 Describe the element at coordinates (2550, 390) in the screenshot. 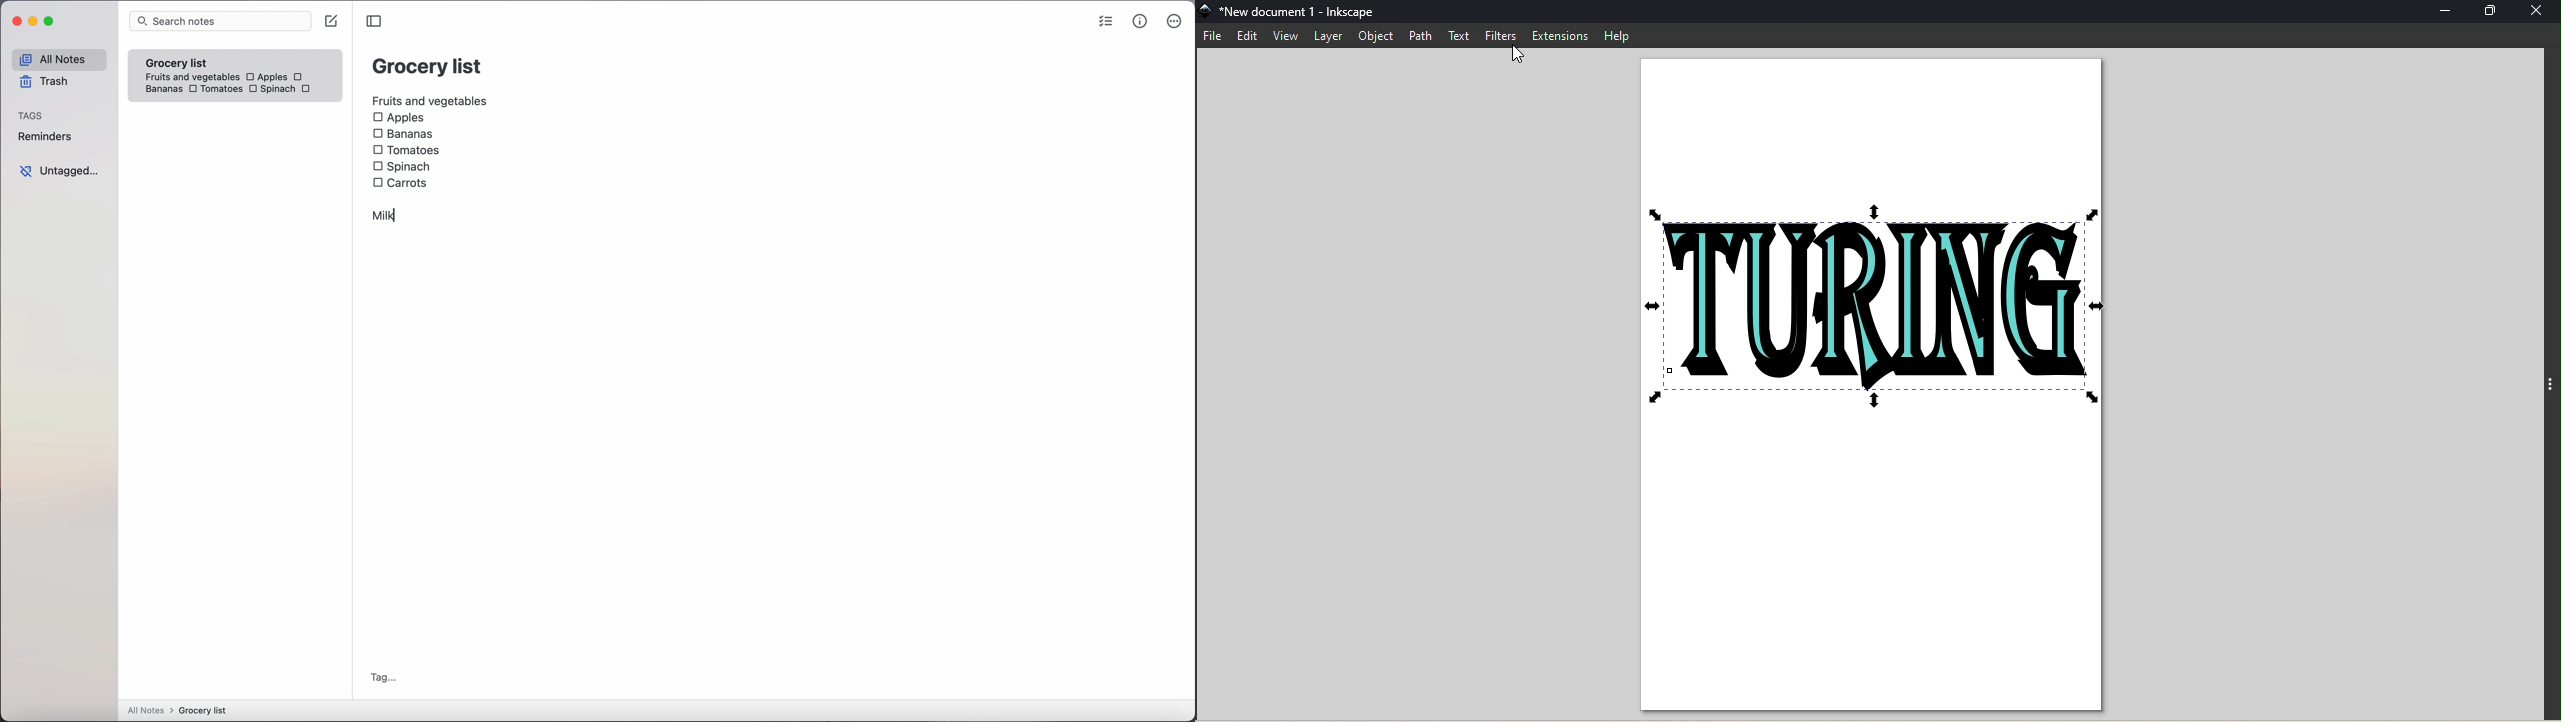

I see `Toggle command panel` at that location.